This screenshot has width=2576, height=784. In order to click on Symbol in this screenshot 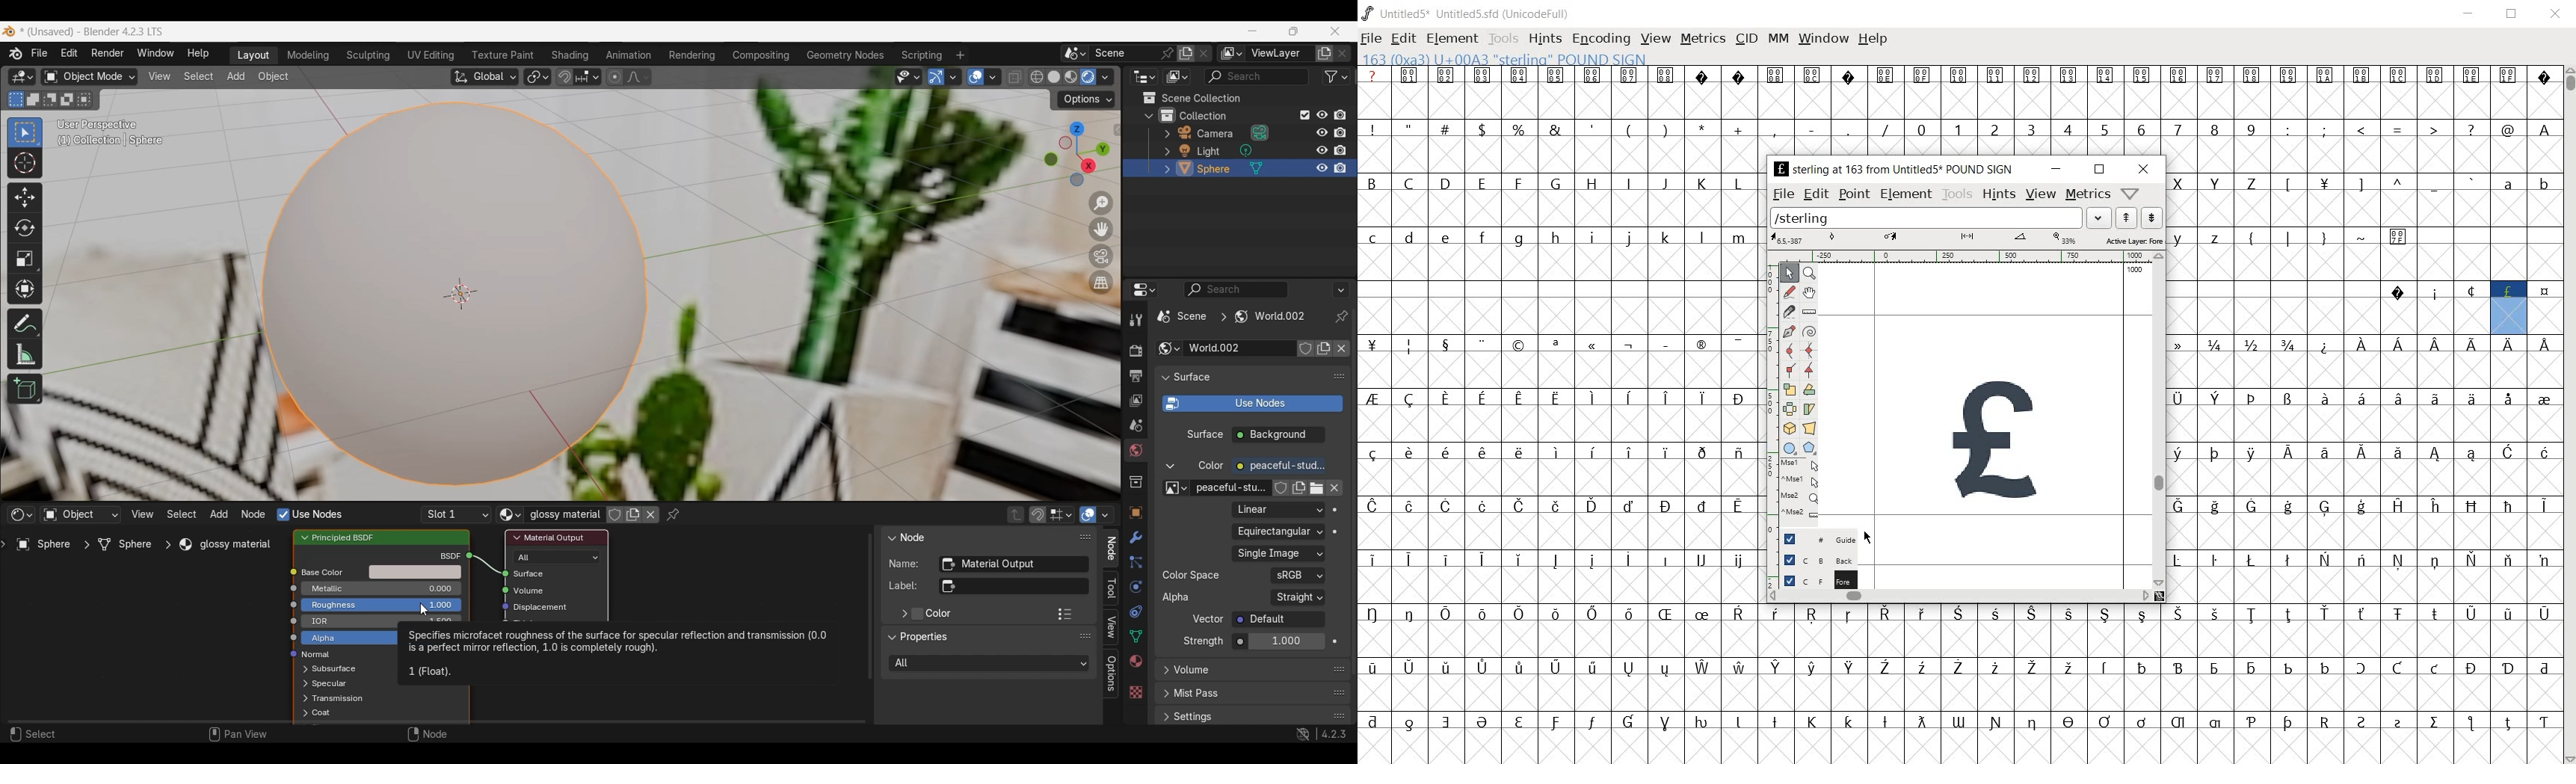, I will do `click(2473, 456)`.